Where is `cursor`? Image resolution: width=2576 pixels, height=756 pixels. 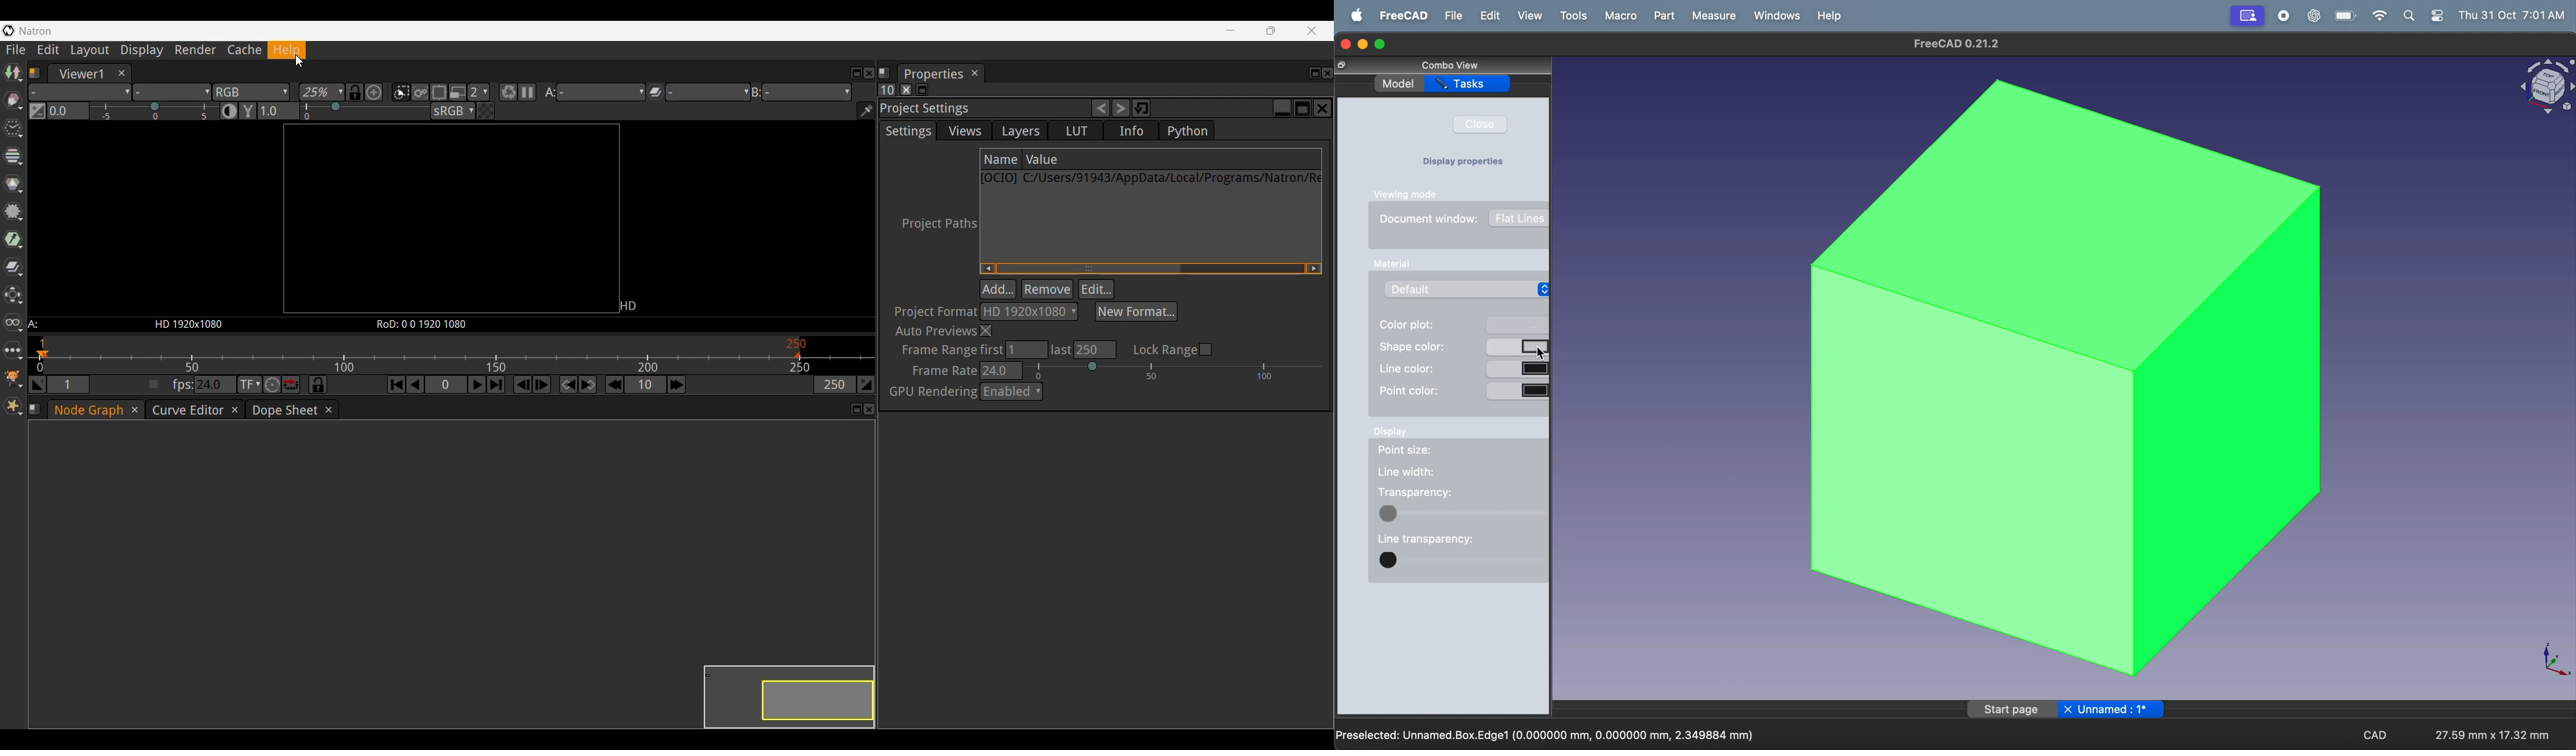 cursor is located at coordinates (1546, 353).